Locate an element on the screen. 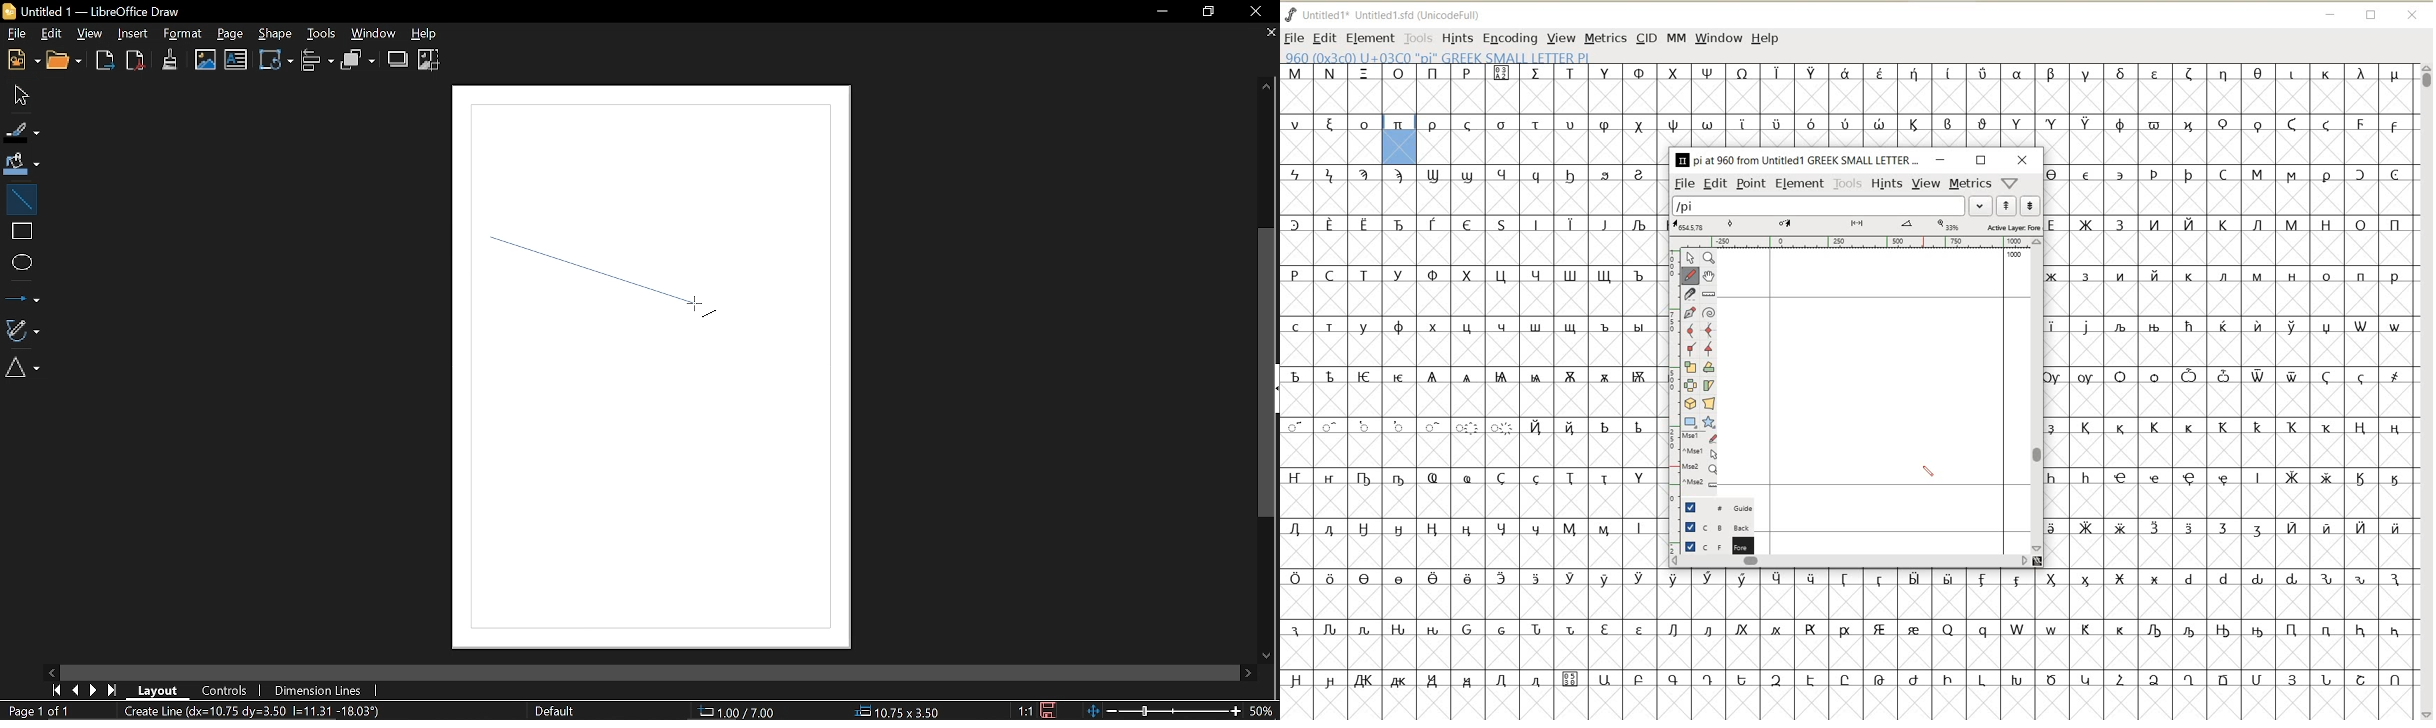 The image size is (2436, 728). Last Page is located at coordinates (113, 690).